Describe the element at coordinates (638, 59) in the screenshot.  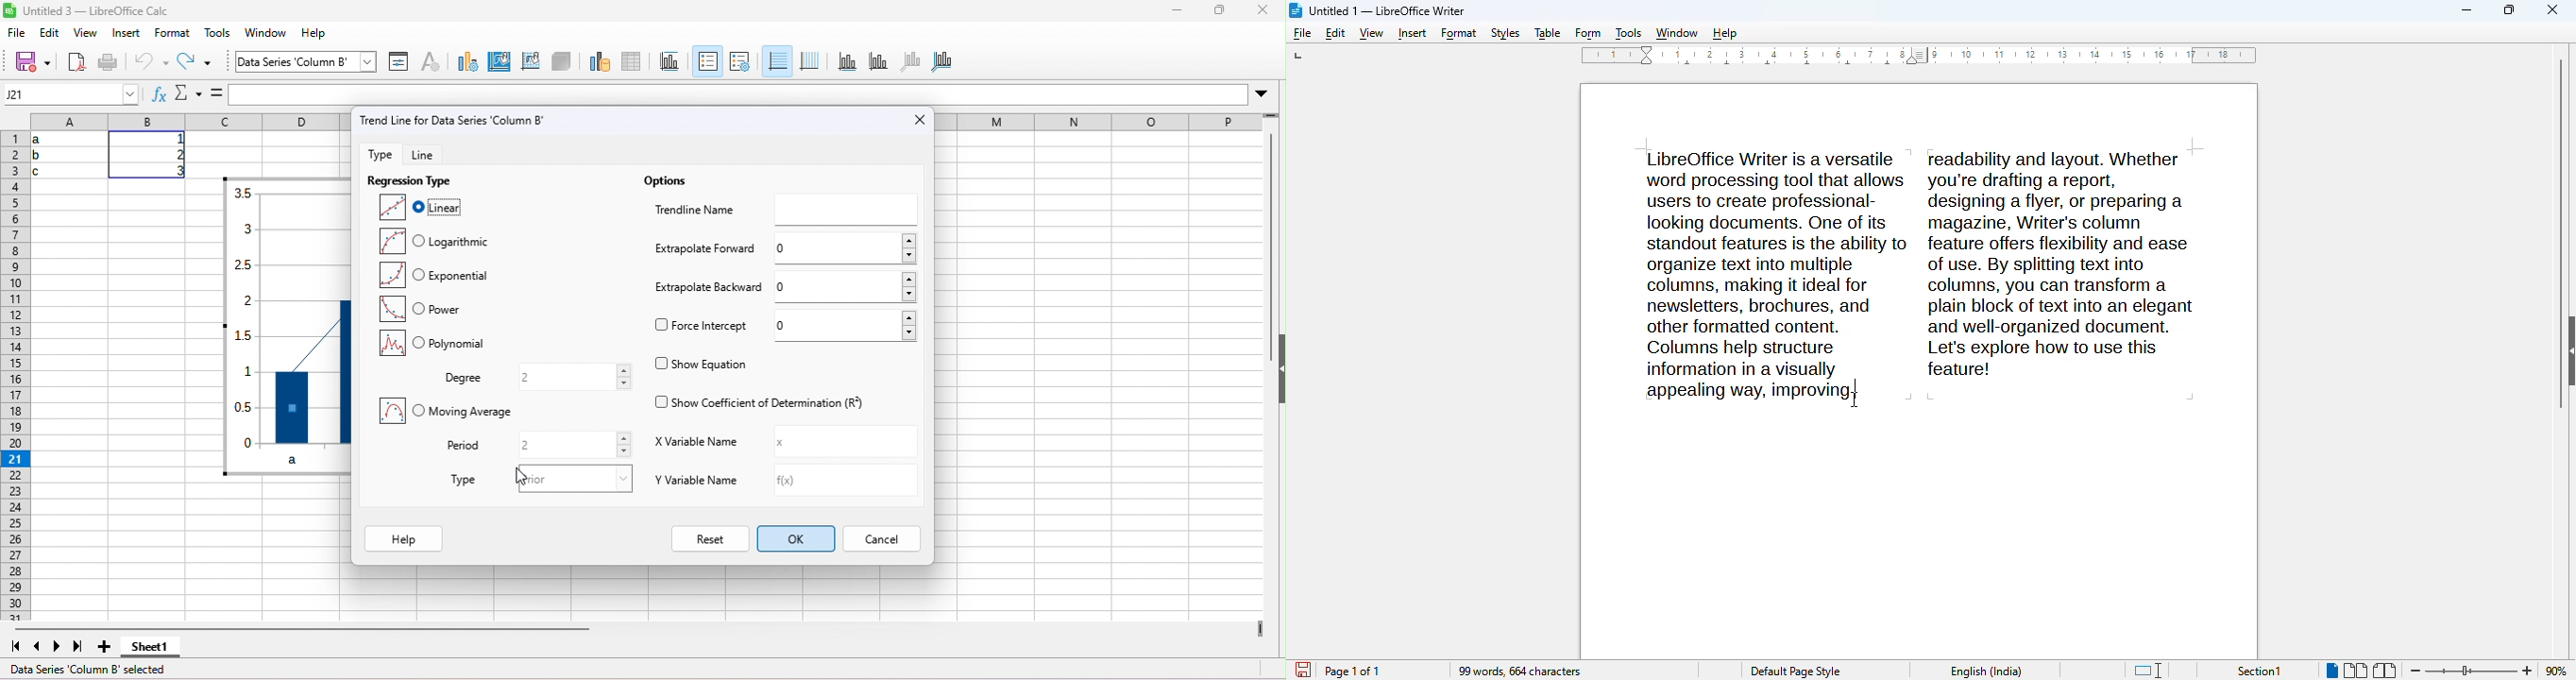
I see `data table ` at that location.